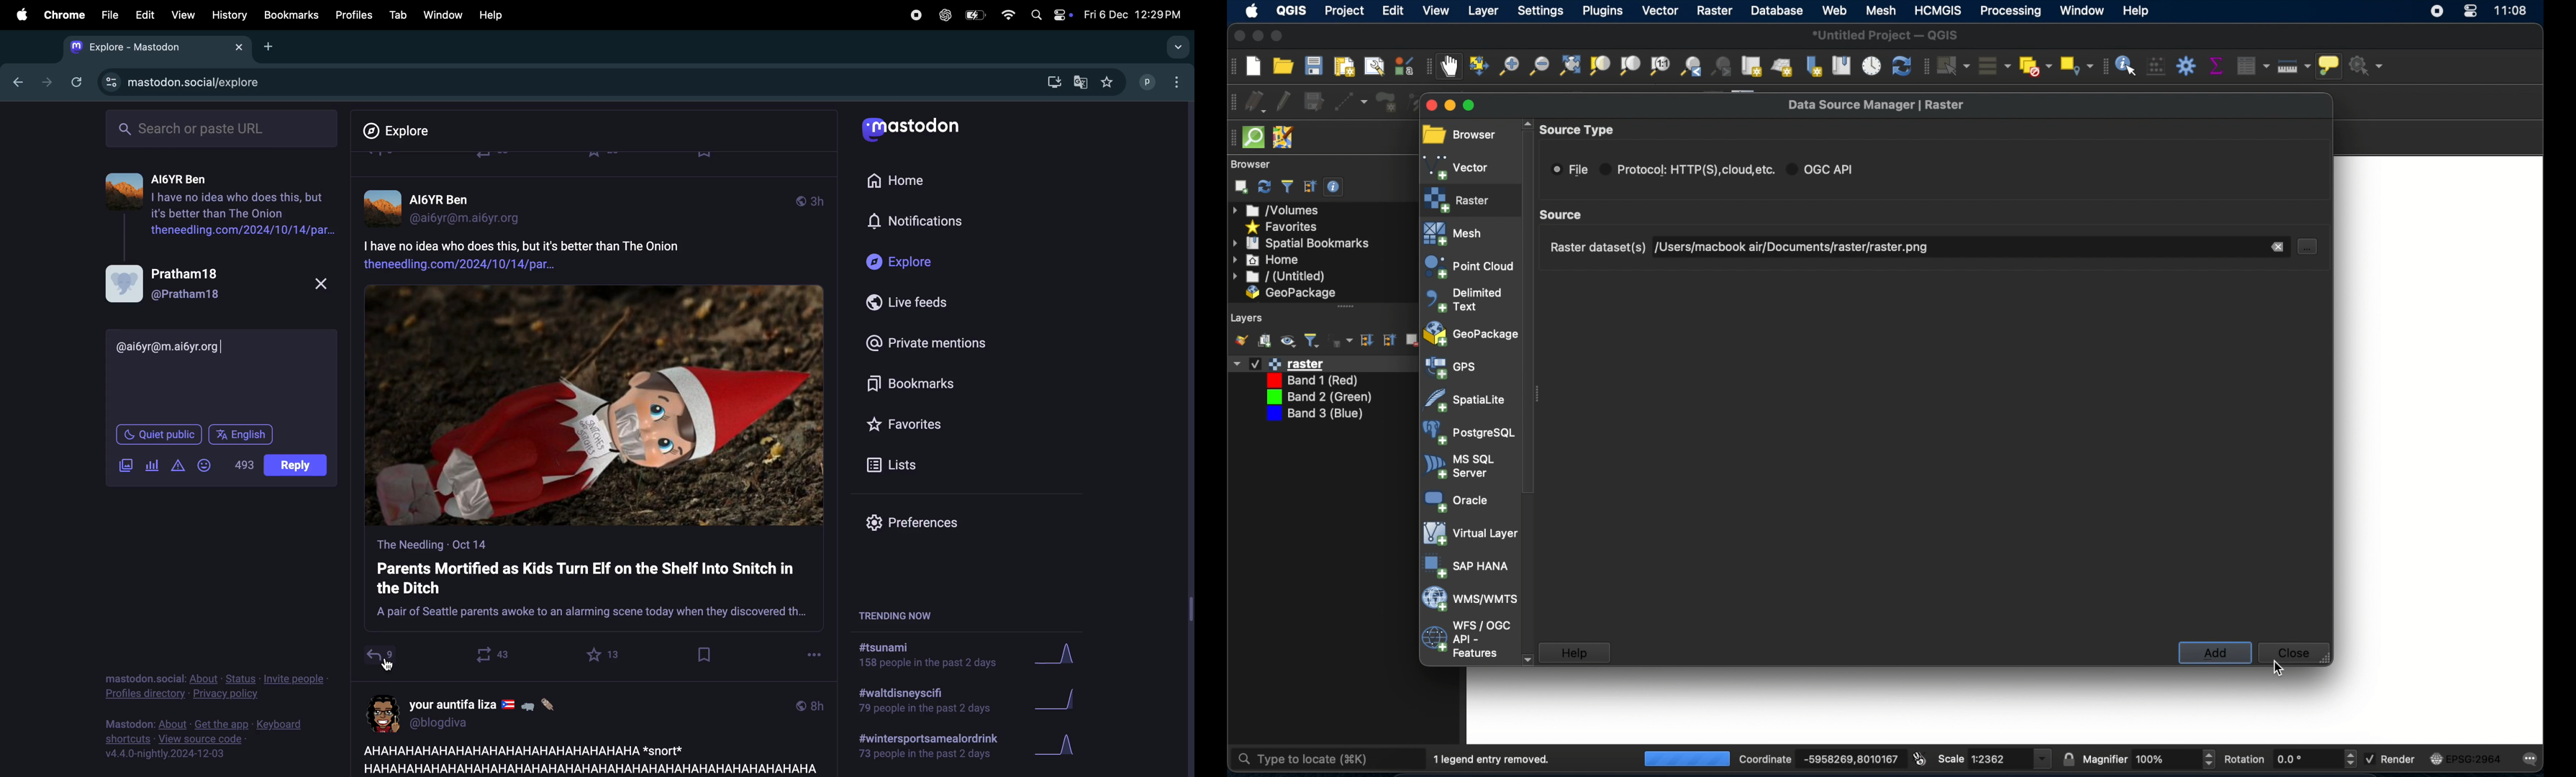 This screenshot has width=2576, height=784. I want to click on mesh, so click(1879, 12).